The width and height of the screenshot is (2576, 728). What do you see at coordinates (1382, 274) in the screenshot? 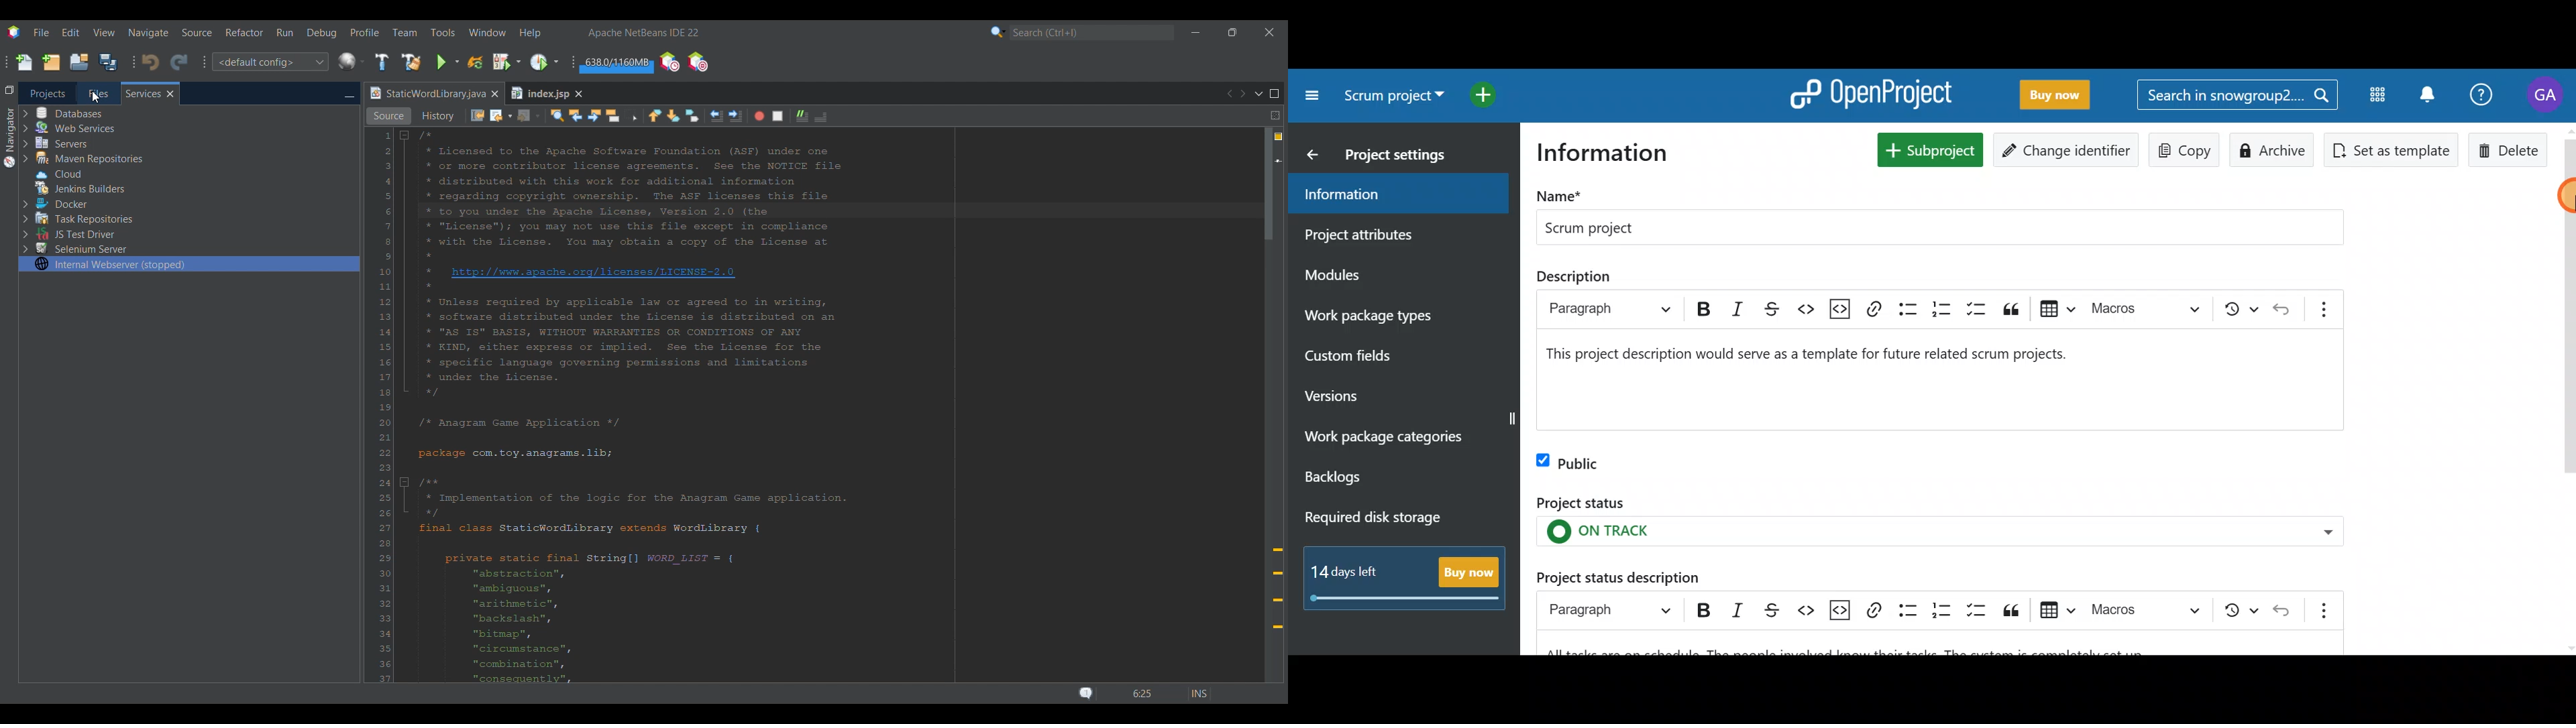
I see `Modules` at bounding box center [1382, 274].